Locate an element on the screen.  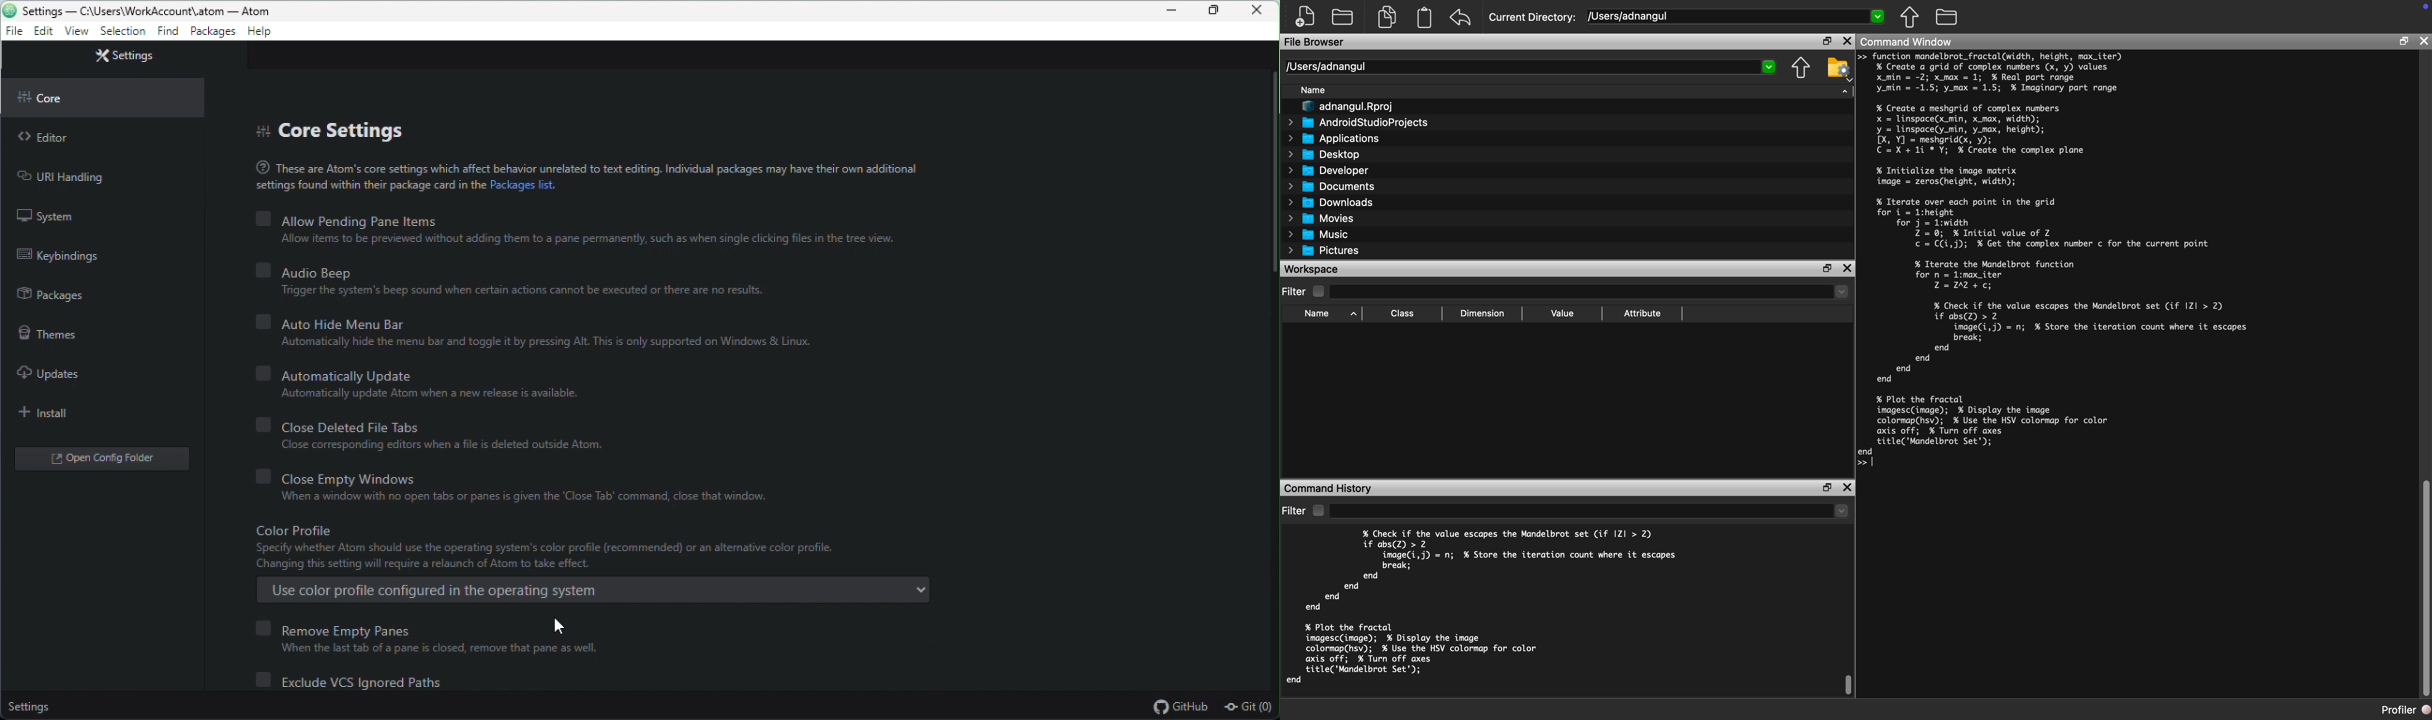
Pictures is located at coordinates (1325, 251).